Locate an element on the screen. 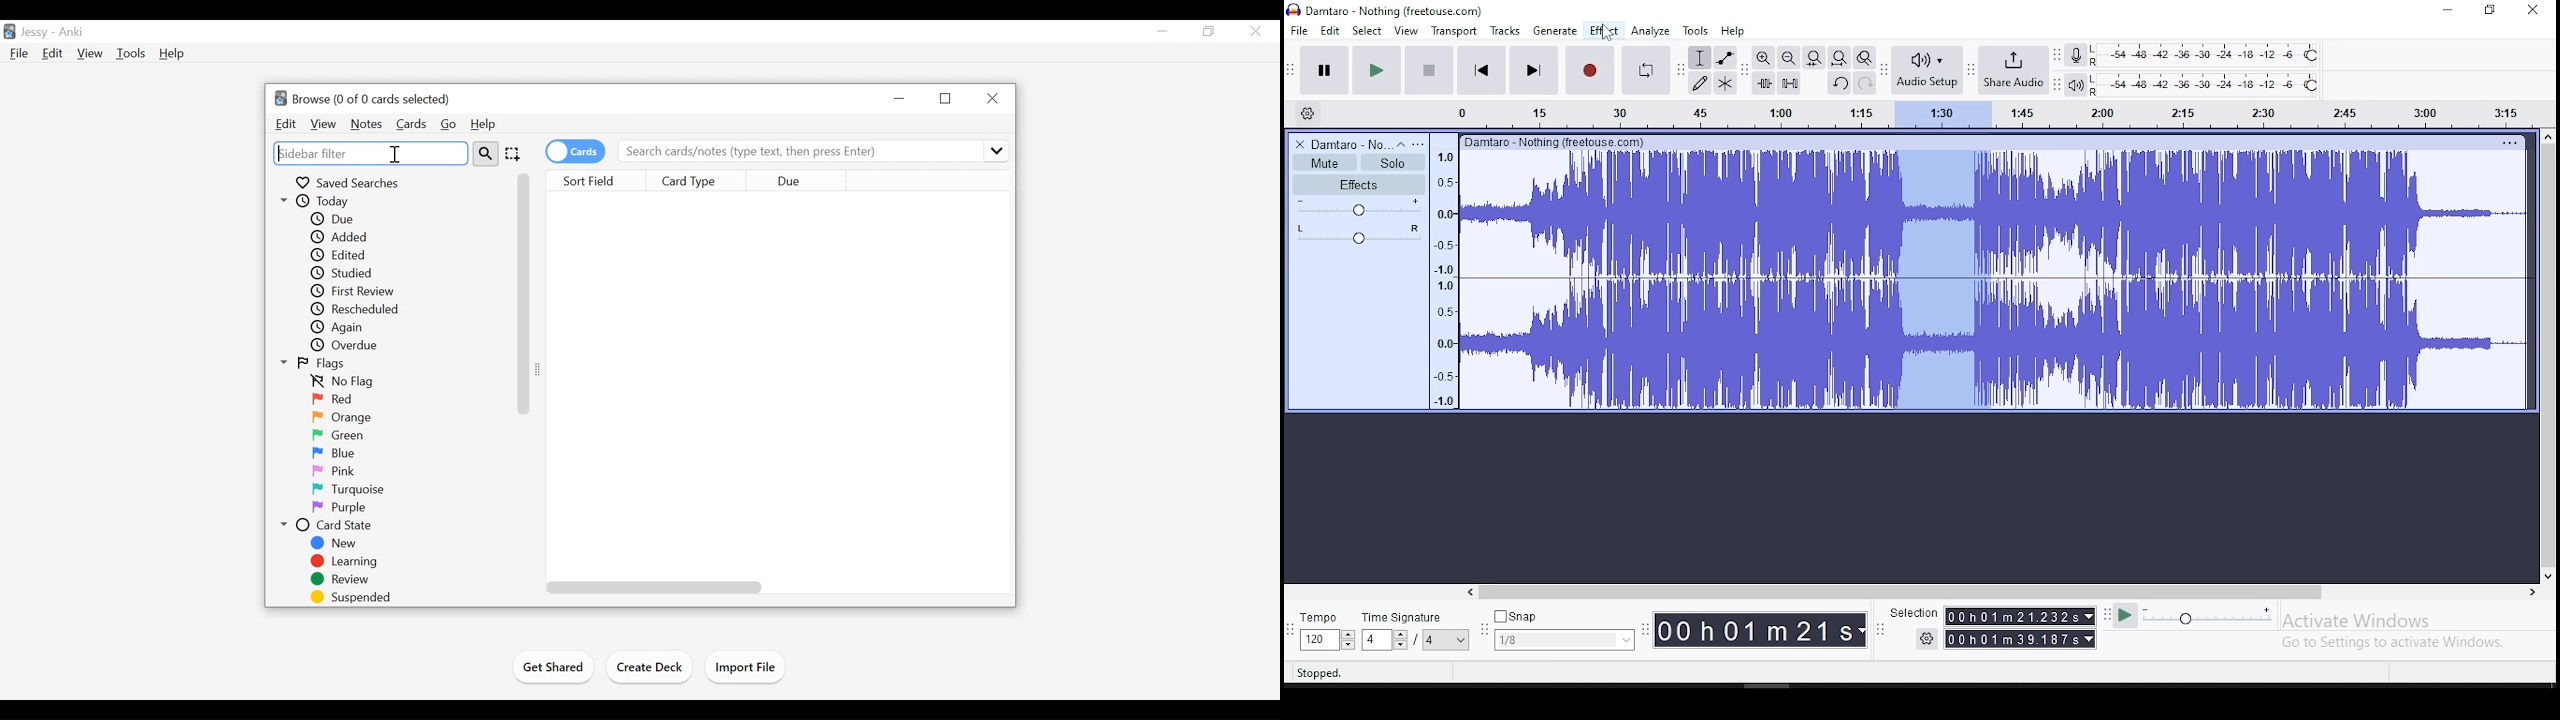  draw tool is located at coordinates (1700, 83).